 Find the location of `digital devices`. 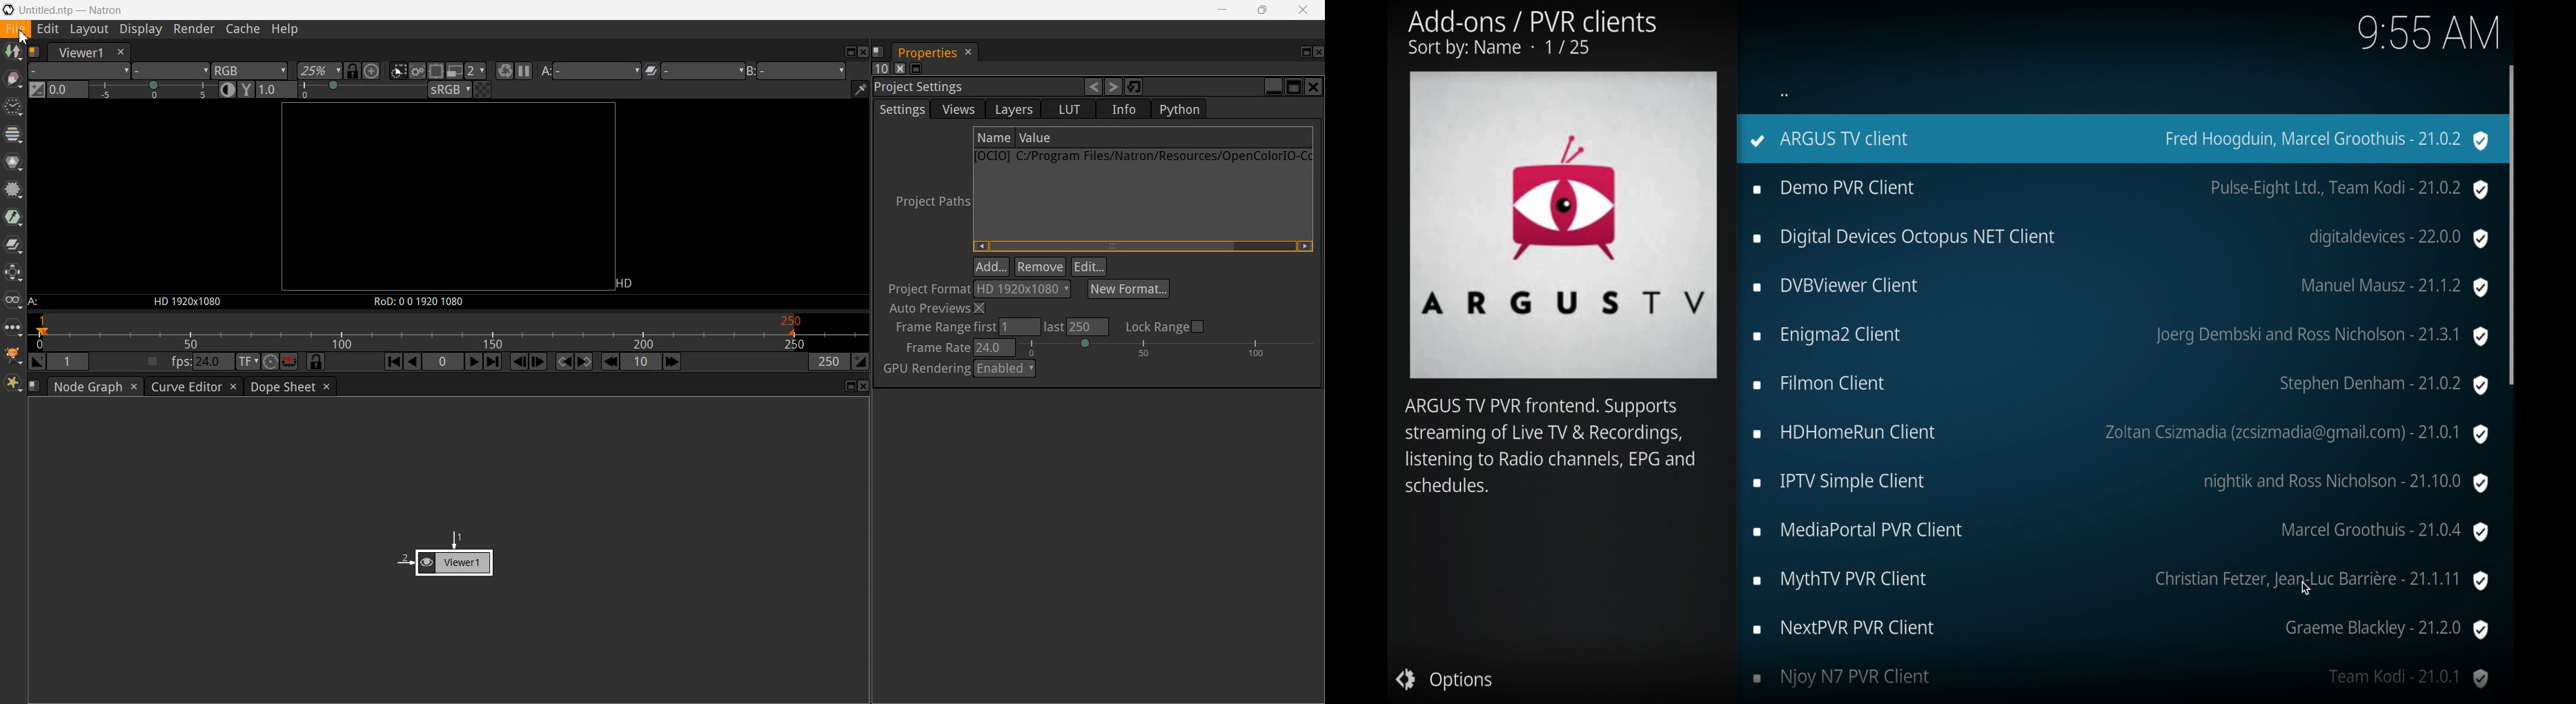

digital devices is located at coordinates (2121, 239).